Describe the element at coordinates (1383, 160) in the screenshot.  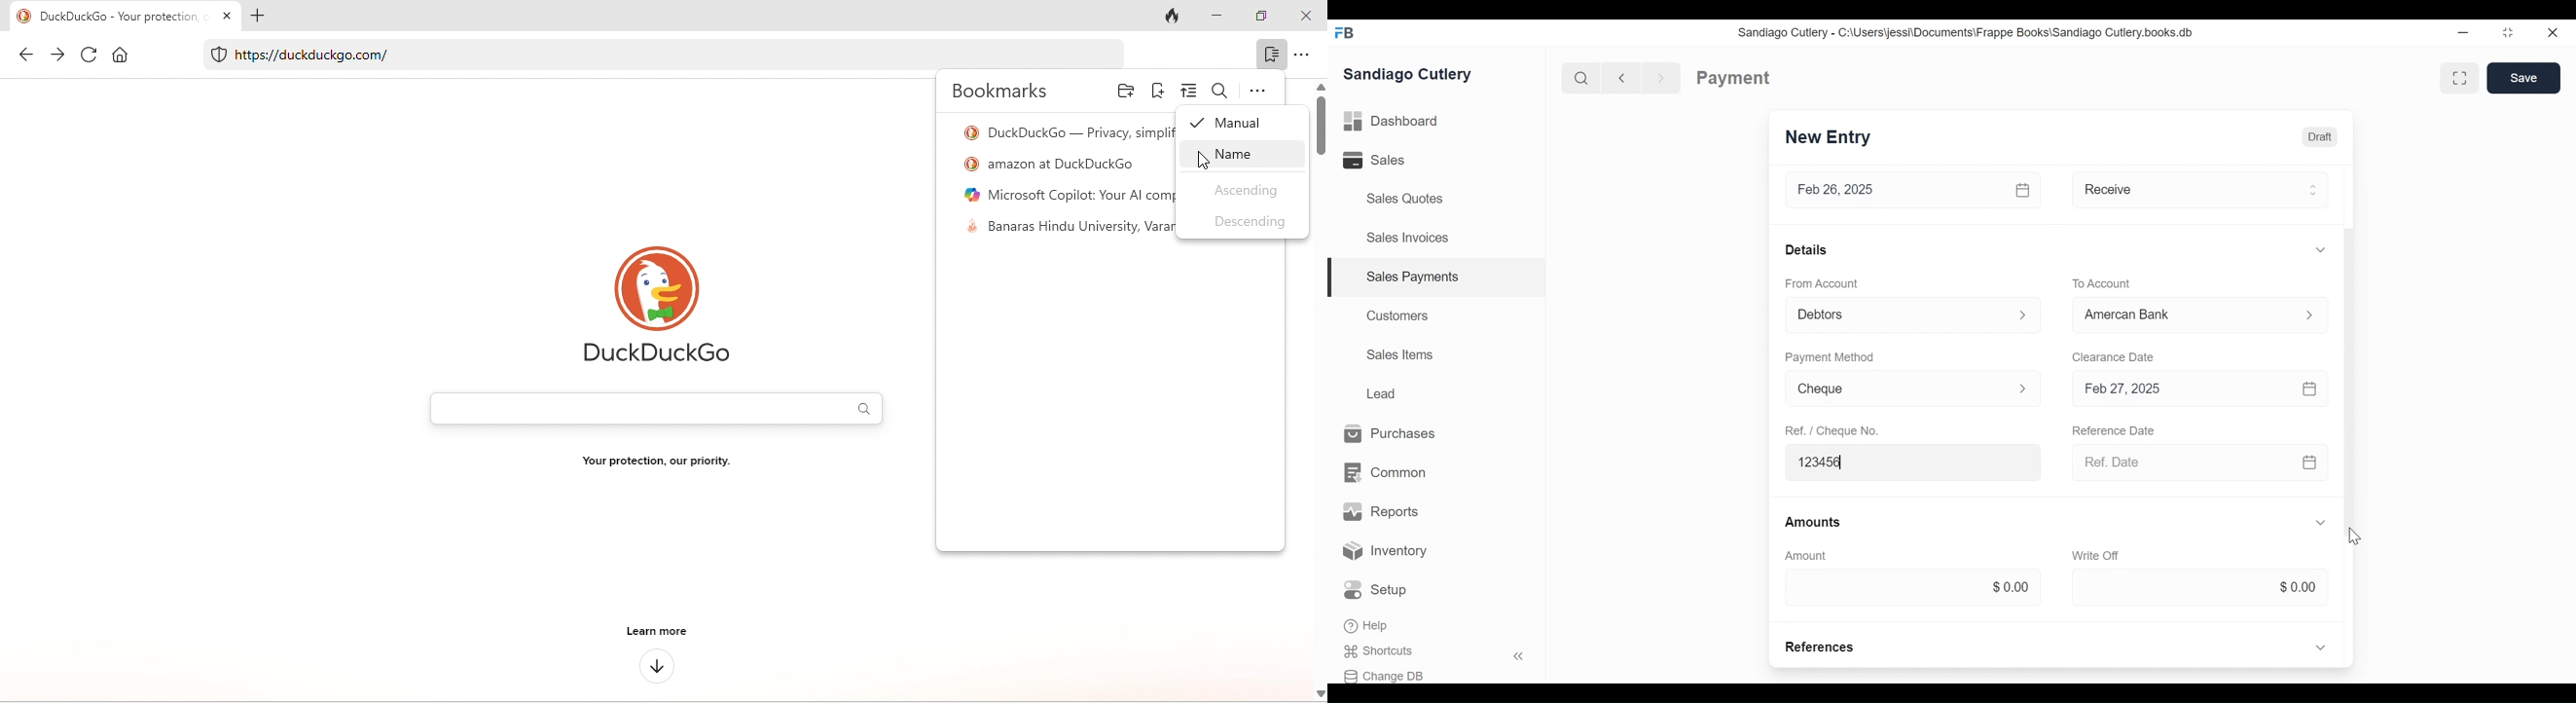
I see `Sales` at that location.